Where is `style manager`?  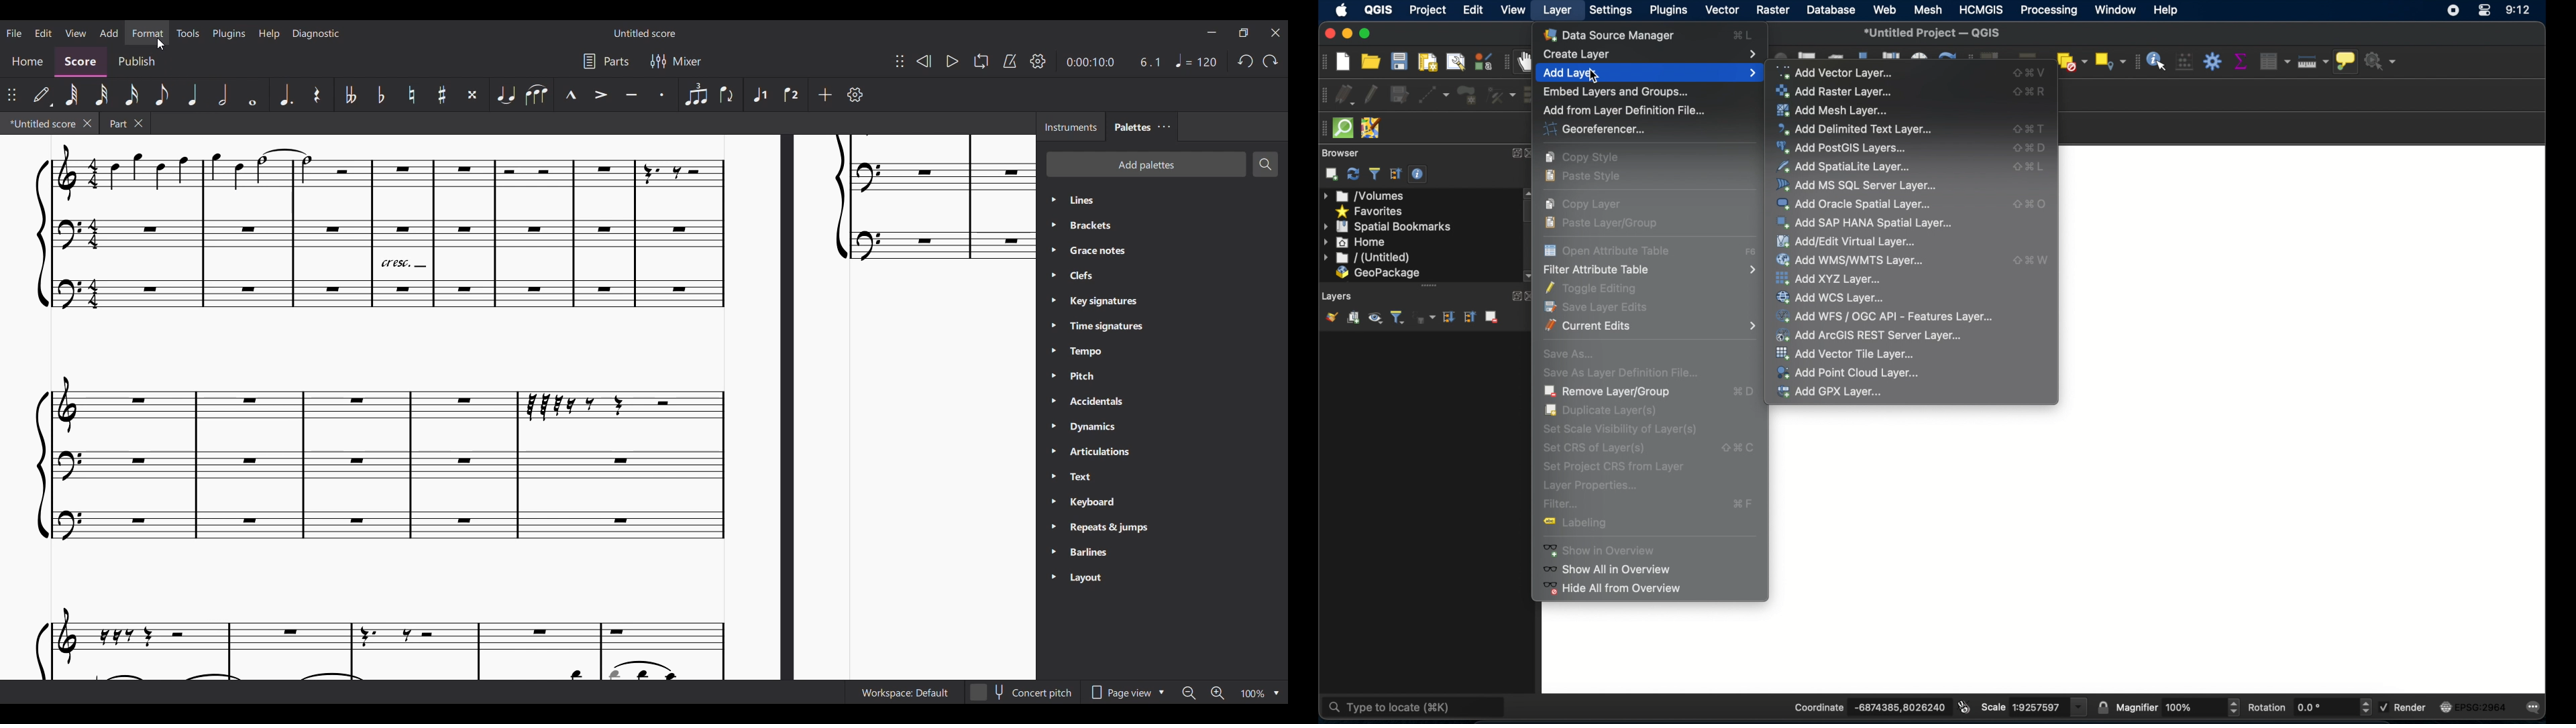 style manager is located at coordinates (1483, 60).